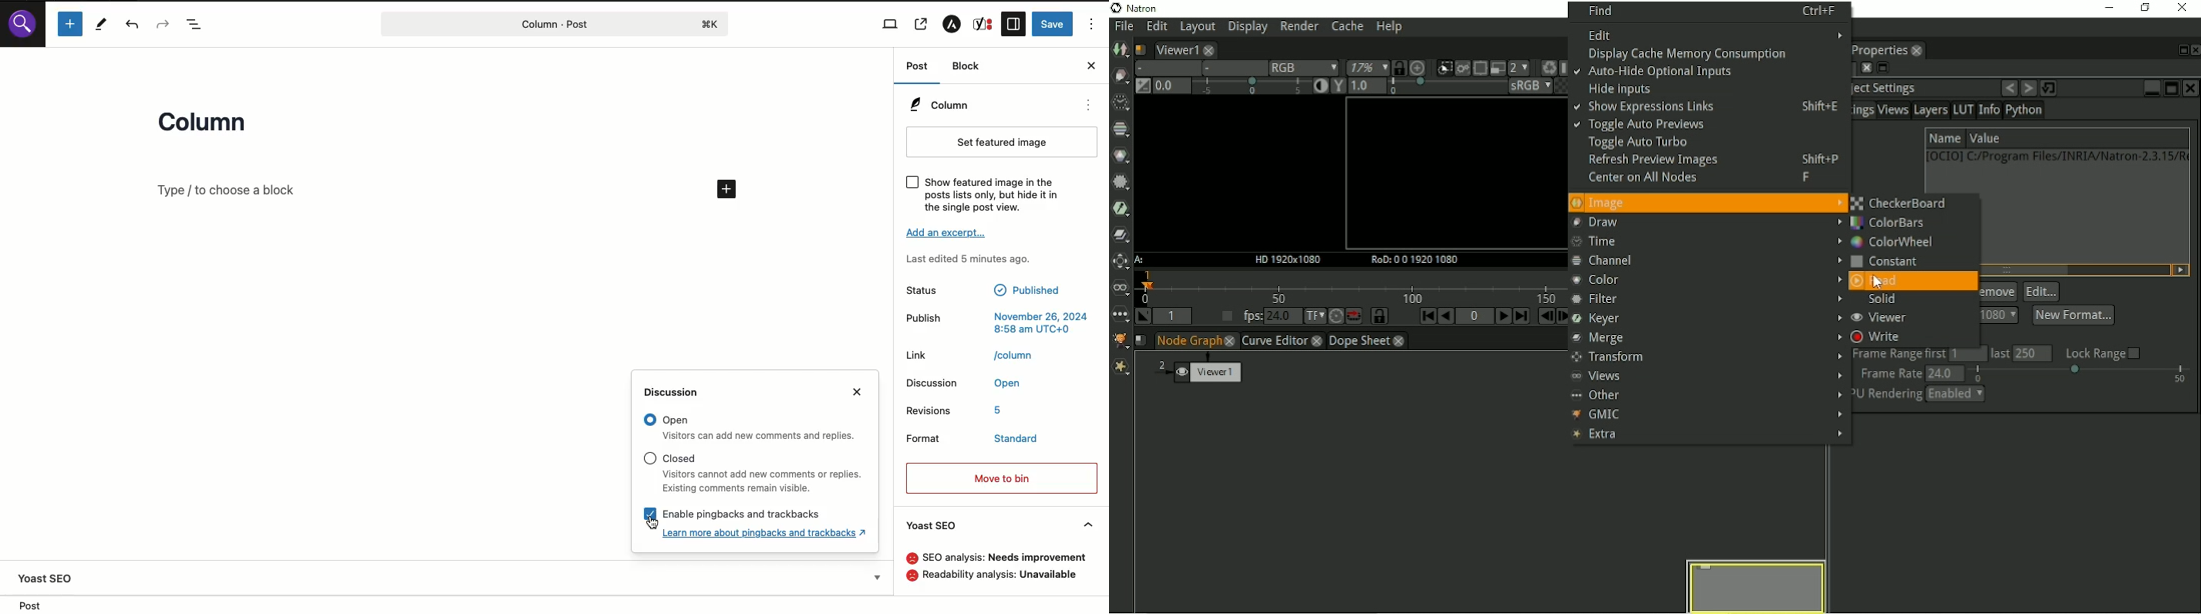 This screenshot has height=616, width=2212. I want to click on Last edited, so click(970, 261).